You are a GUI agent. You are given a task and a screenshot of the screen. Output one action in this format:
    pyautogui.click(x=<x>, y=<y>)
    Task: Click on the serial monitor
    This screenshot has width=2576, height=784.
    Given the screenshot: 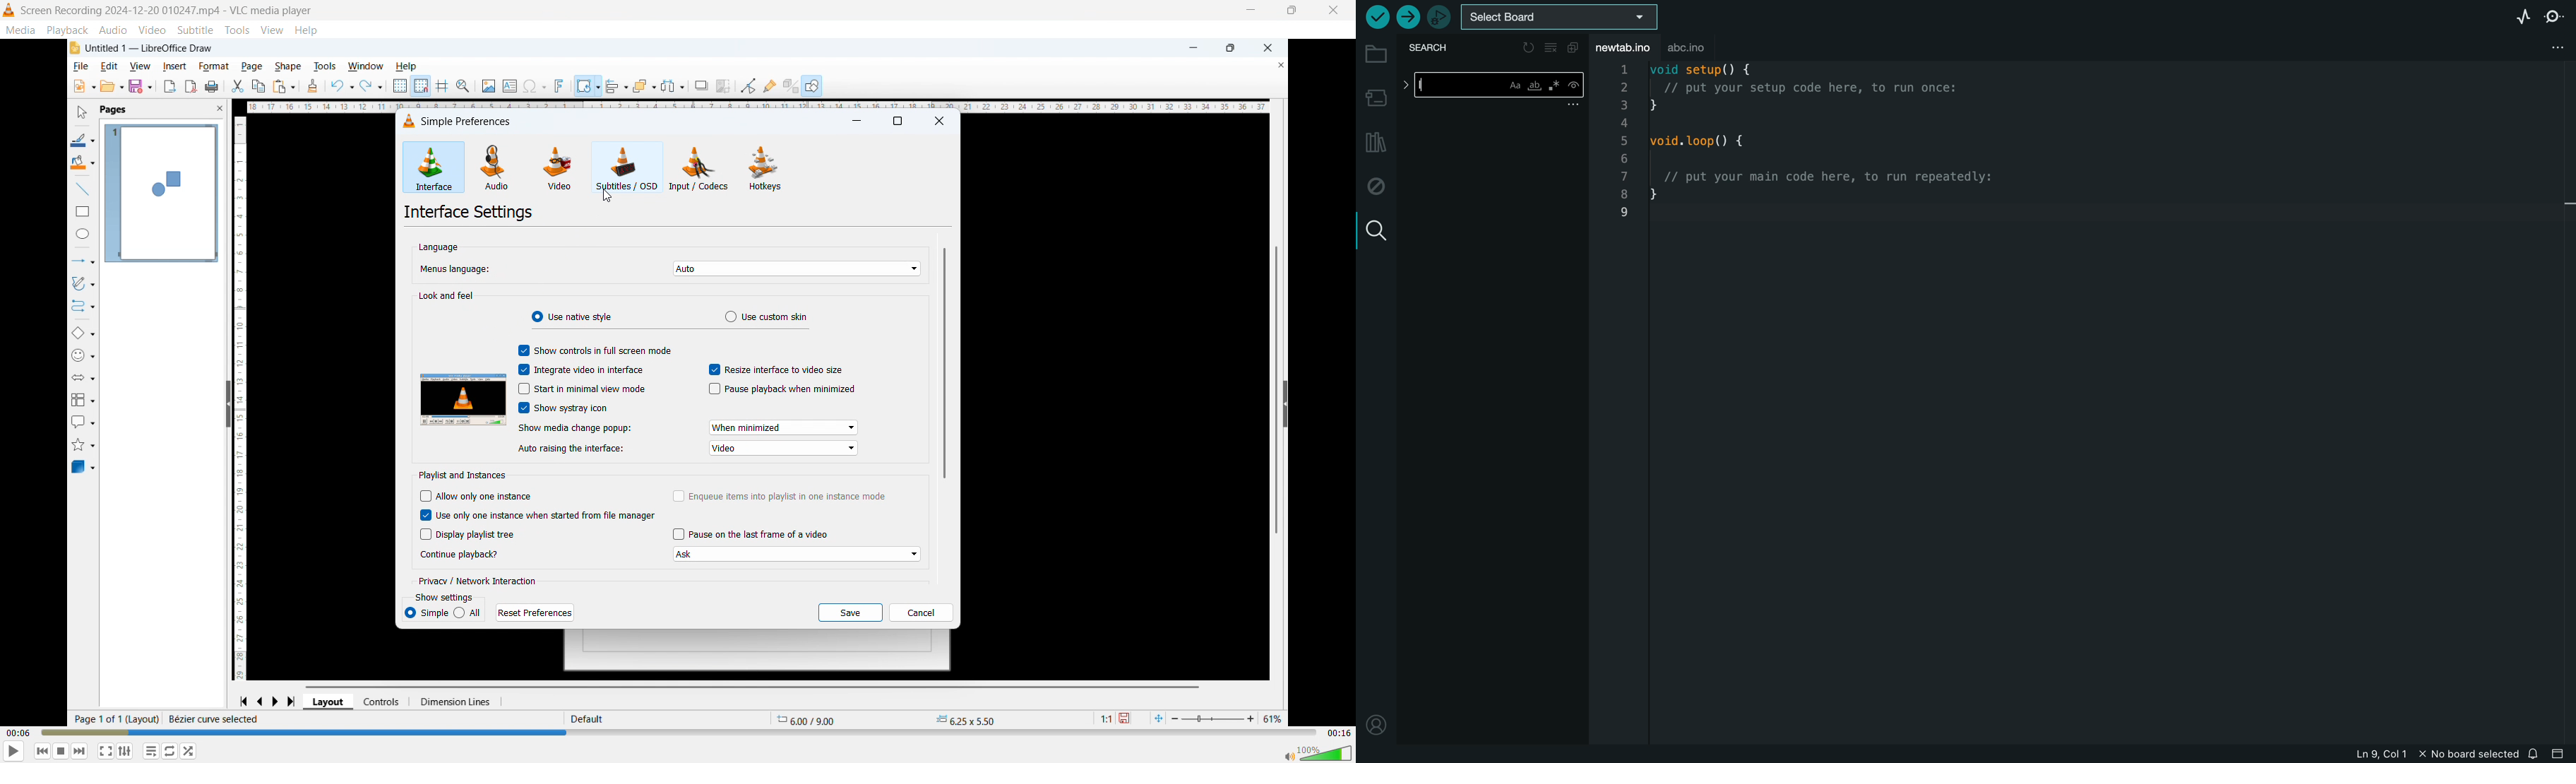 What is the action you would take?
    pyautogui.click(x=2554, y=18)
    